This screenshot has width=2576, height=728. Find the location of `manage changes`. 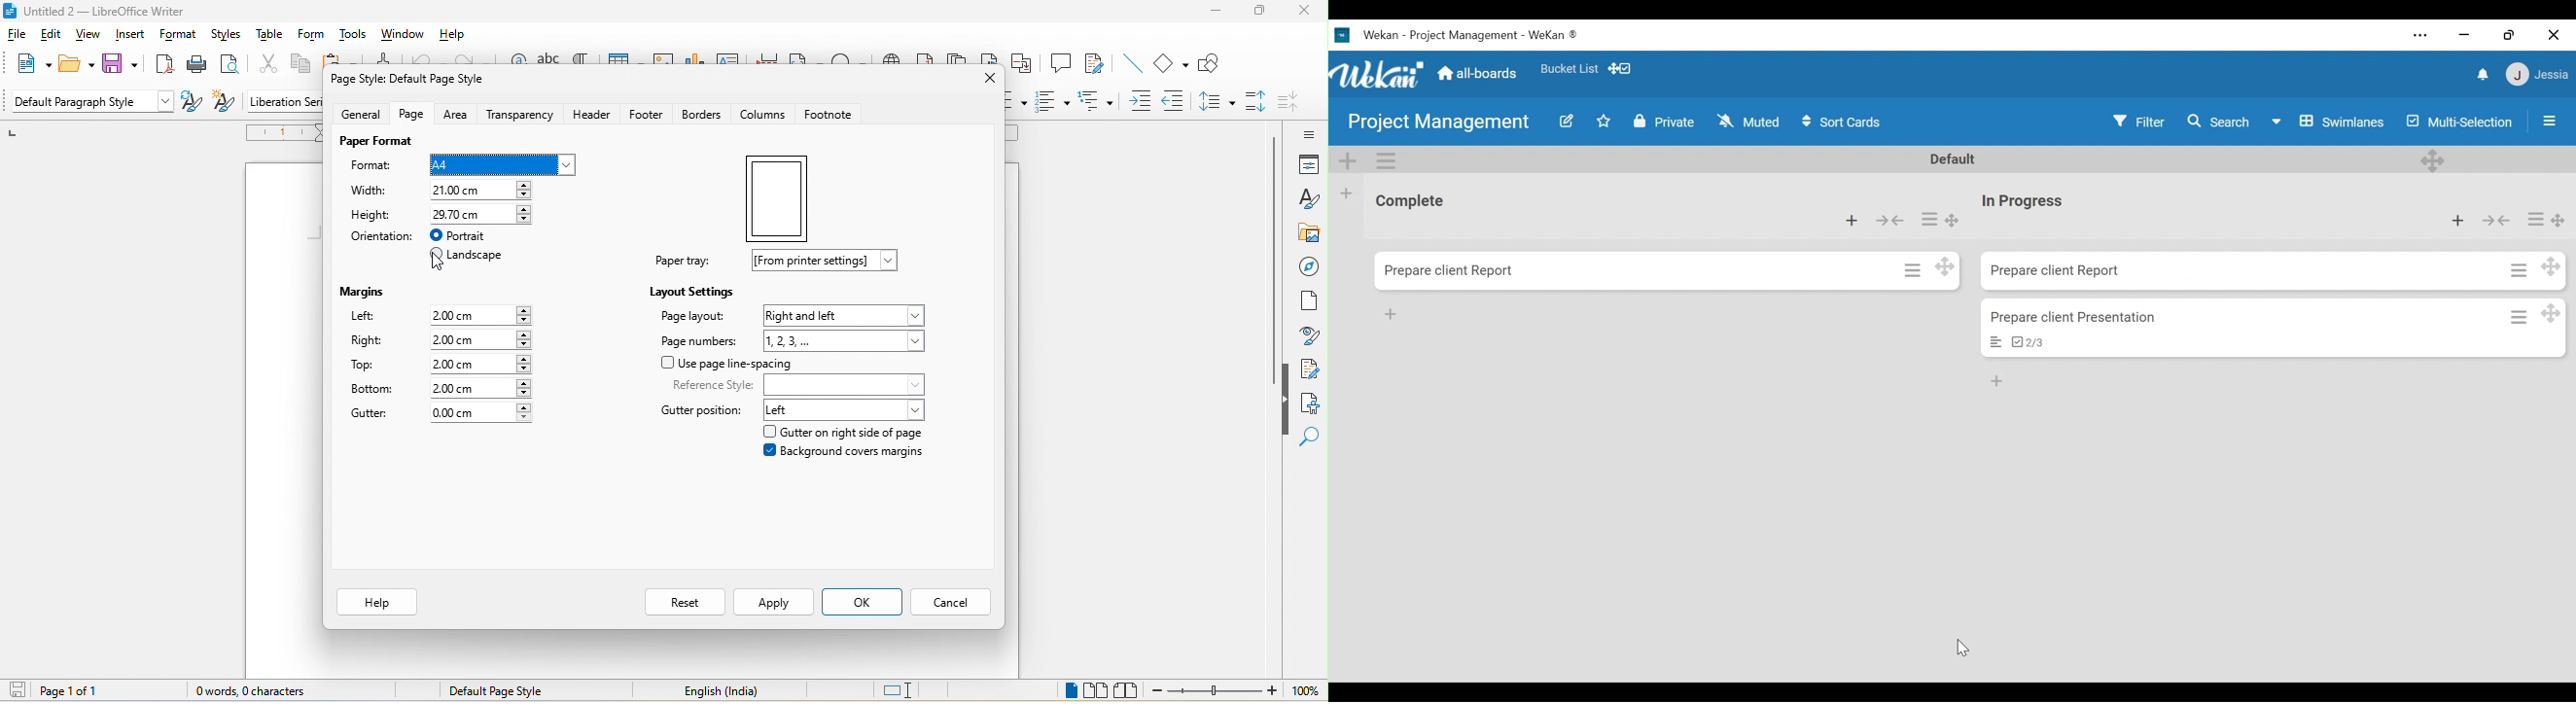

manage changes is located at coordinates (1311, 369).